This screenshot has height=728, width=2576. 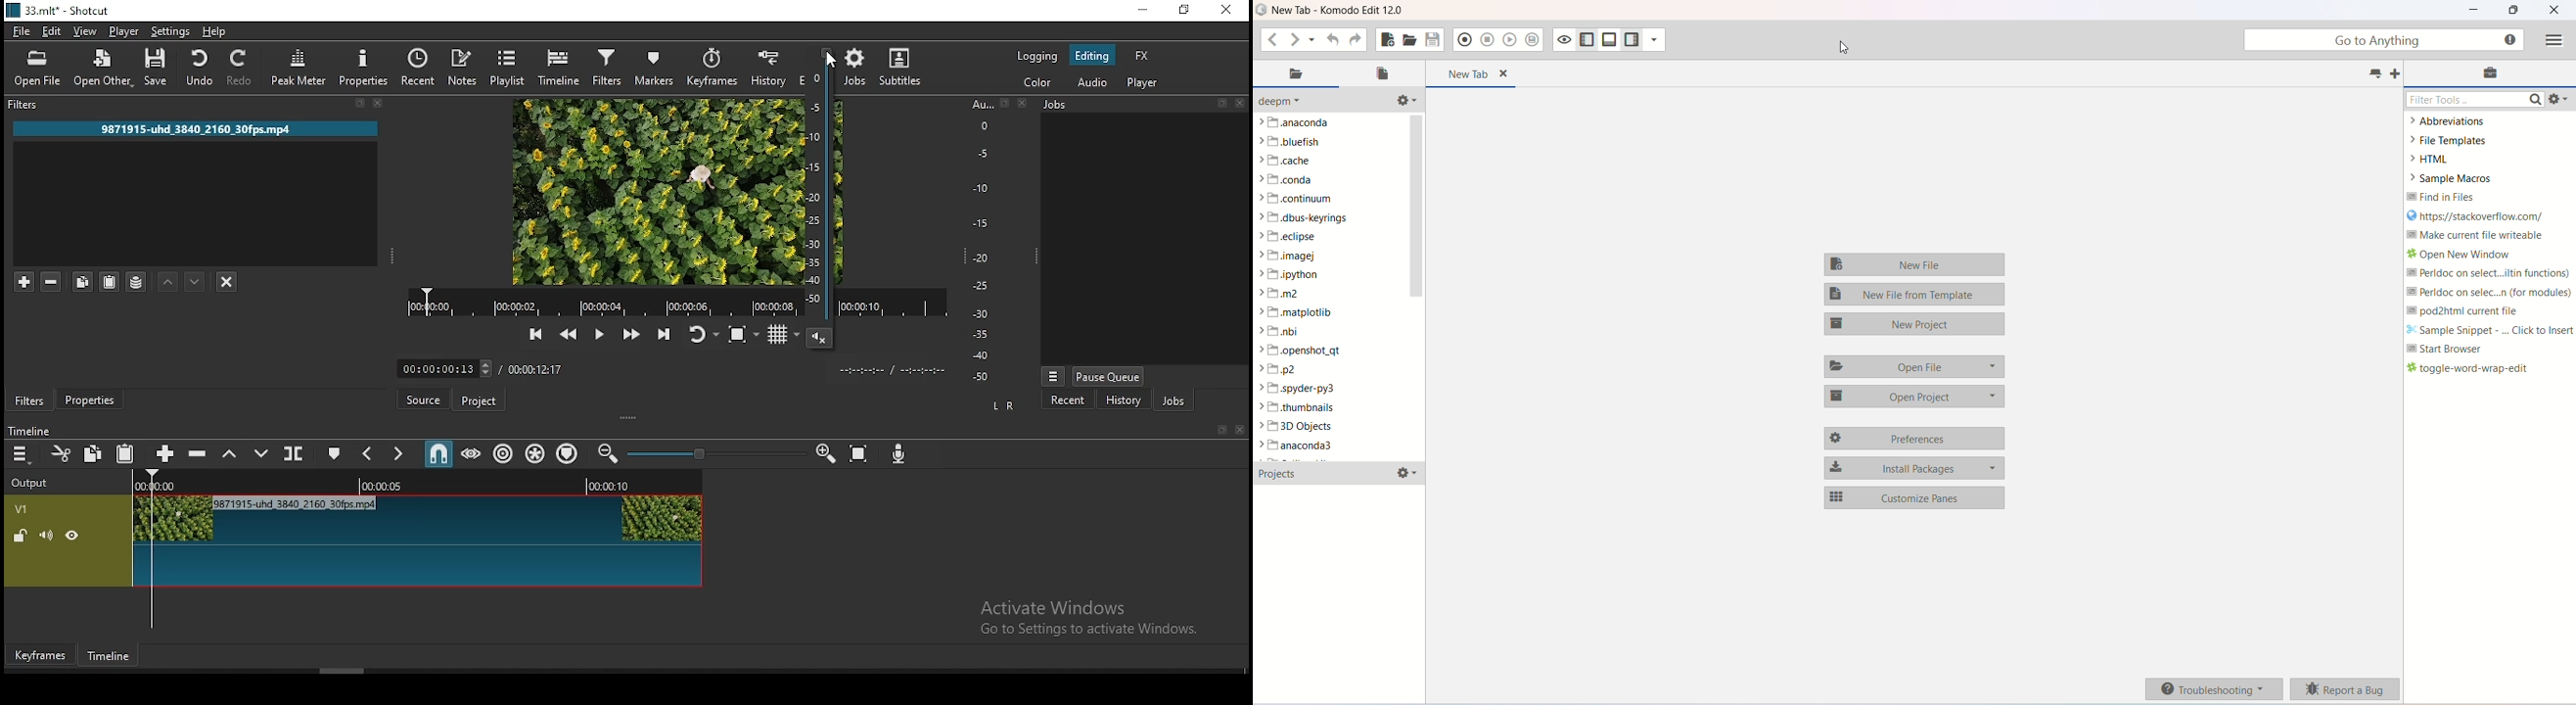 What do you see at coordinates (1228, 11) in the screenshot?
I see `close window` at bounding box center [1228, 11].